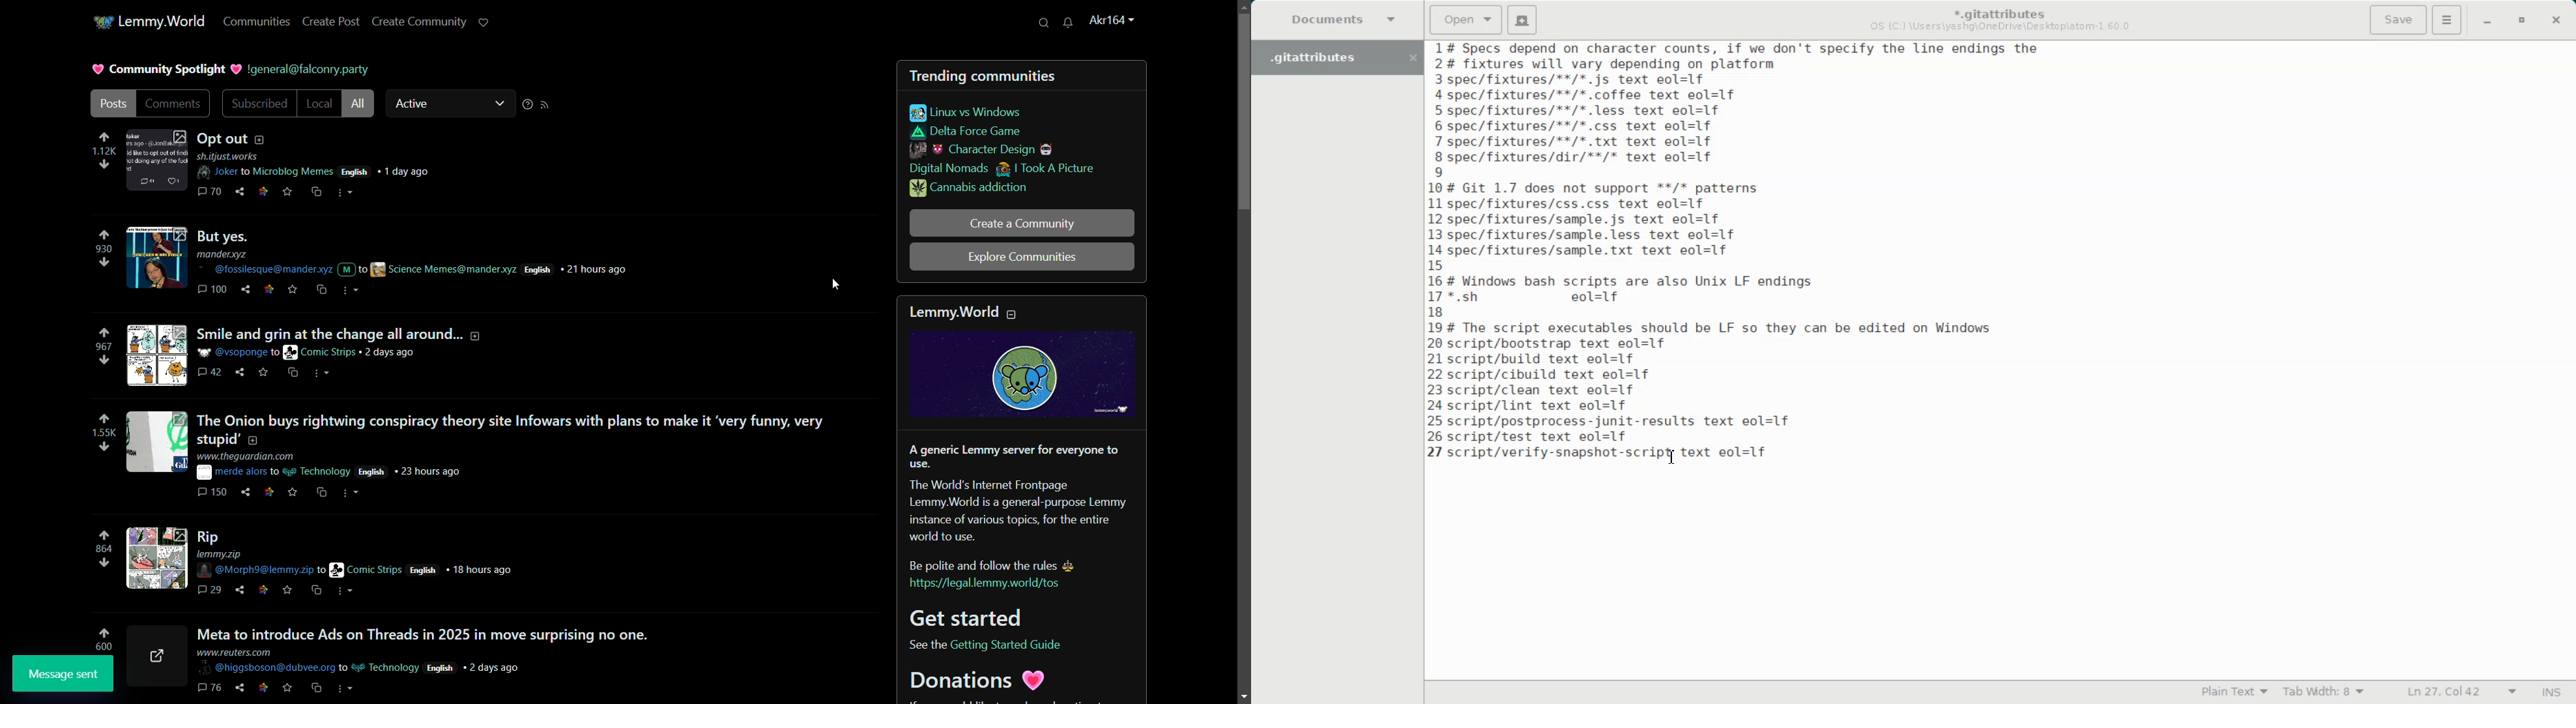 This screenshot has height=728, width=2576. Describe the element at coordinates (1323, 57) in the screenshot. I see `Folder` at that location.